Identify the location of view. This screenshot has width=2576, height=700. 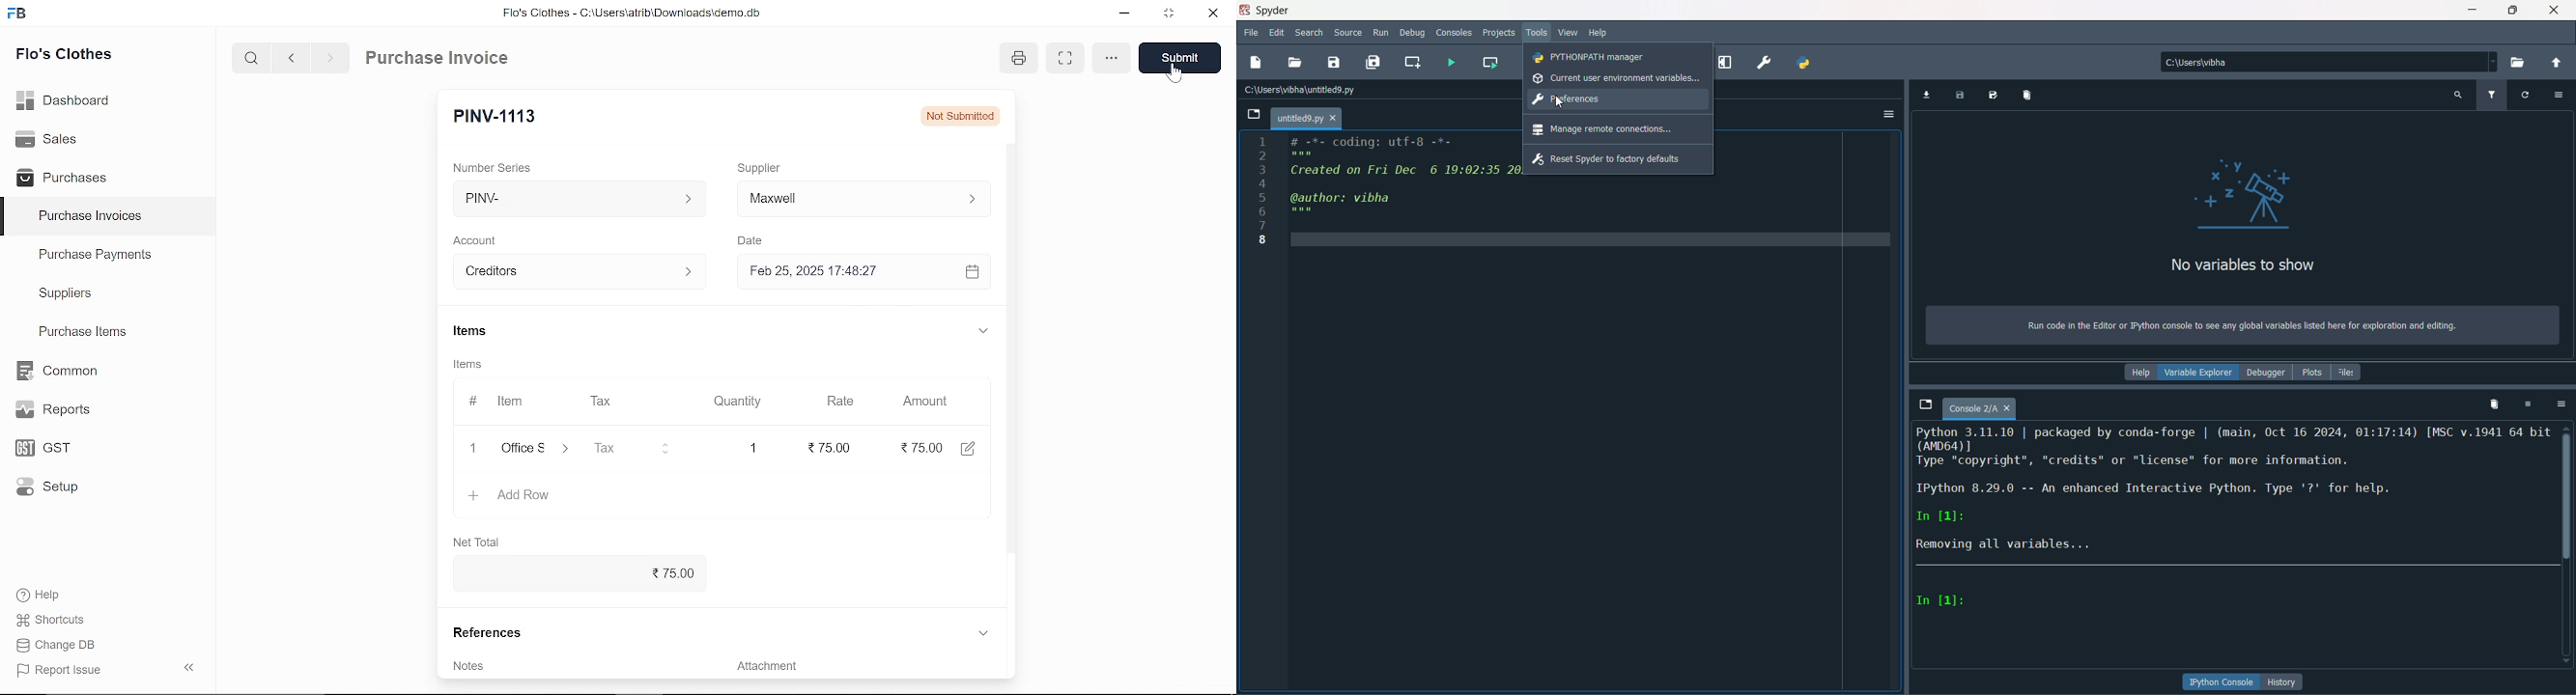
(1569, 33).